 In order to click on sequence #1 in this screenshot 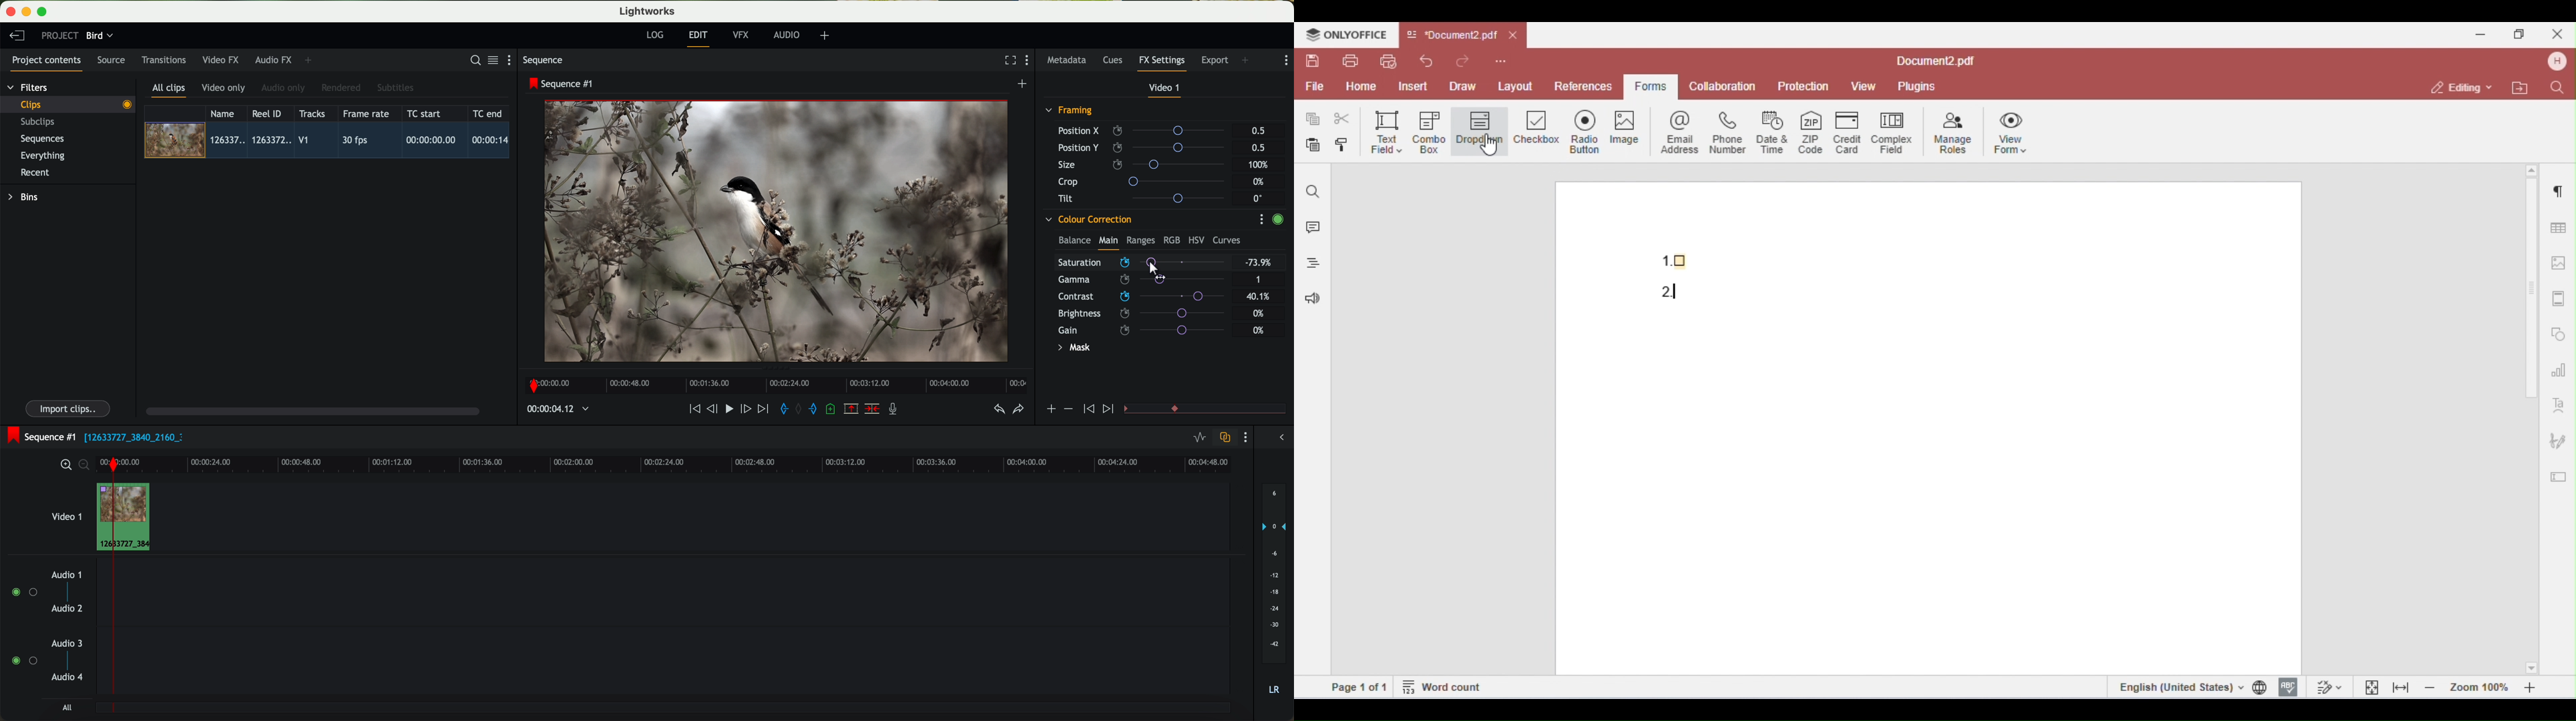, I will do `click(39, 437)`.